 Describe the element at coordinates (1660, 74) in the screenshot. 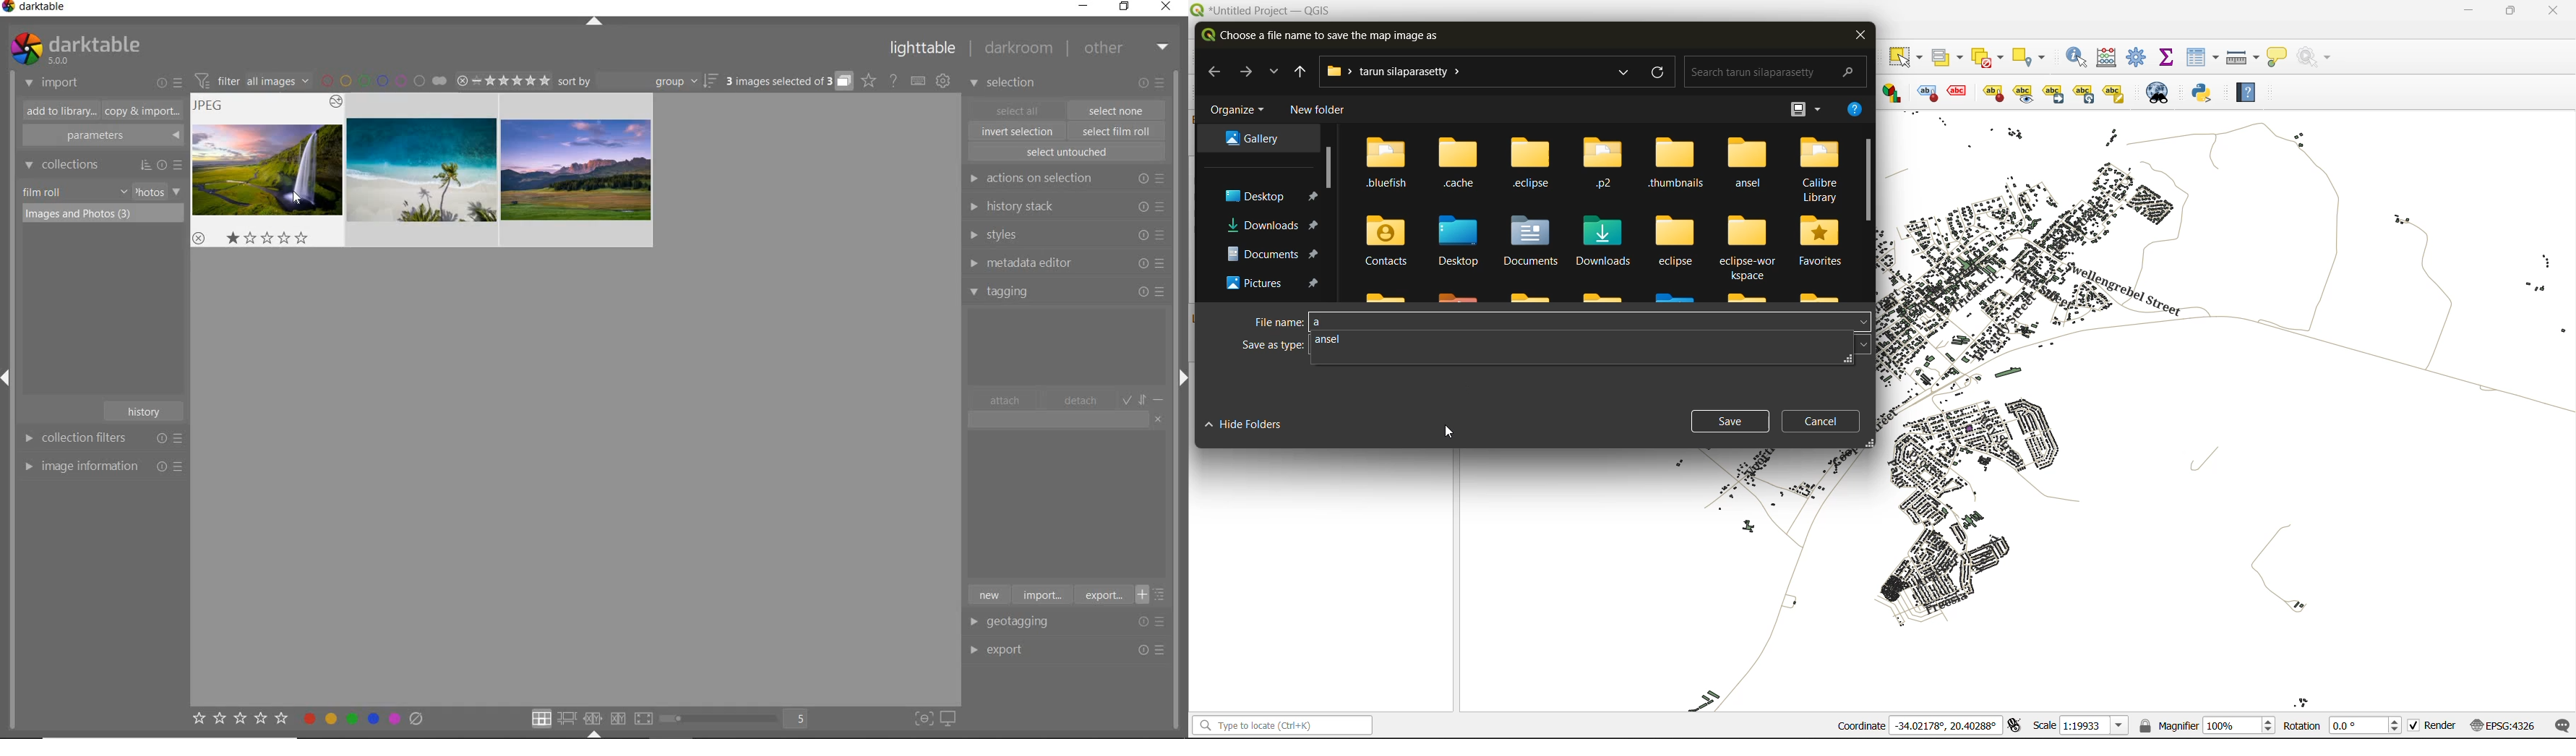

I see `refresh` at that location.